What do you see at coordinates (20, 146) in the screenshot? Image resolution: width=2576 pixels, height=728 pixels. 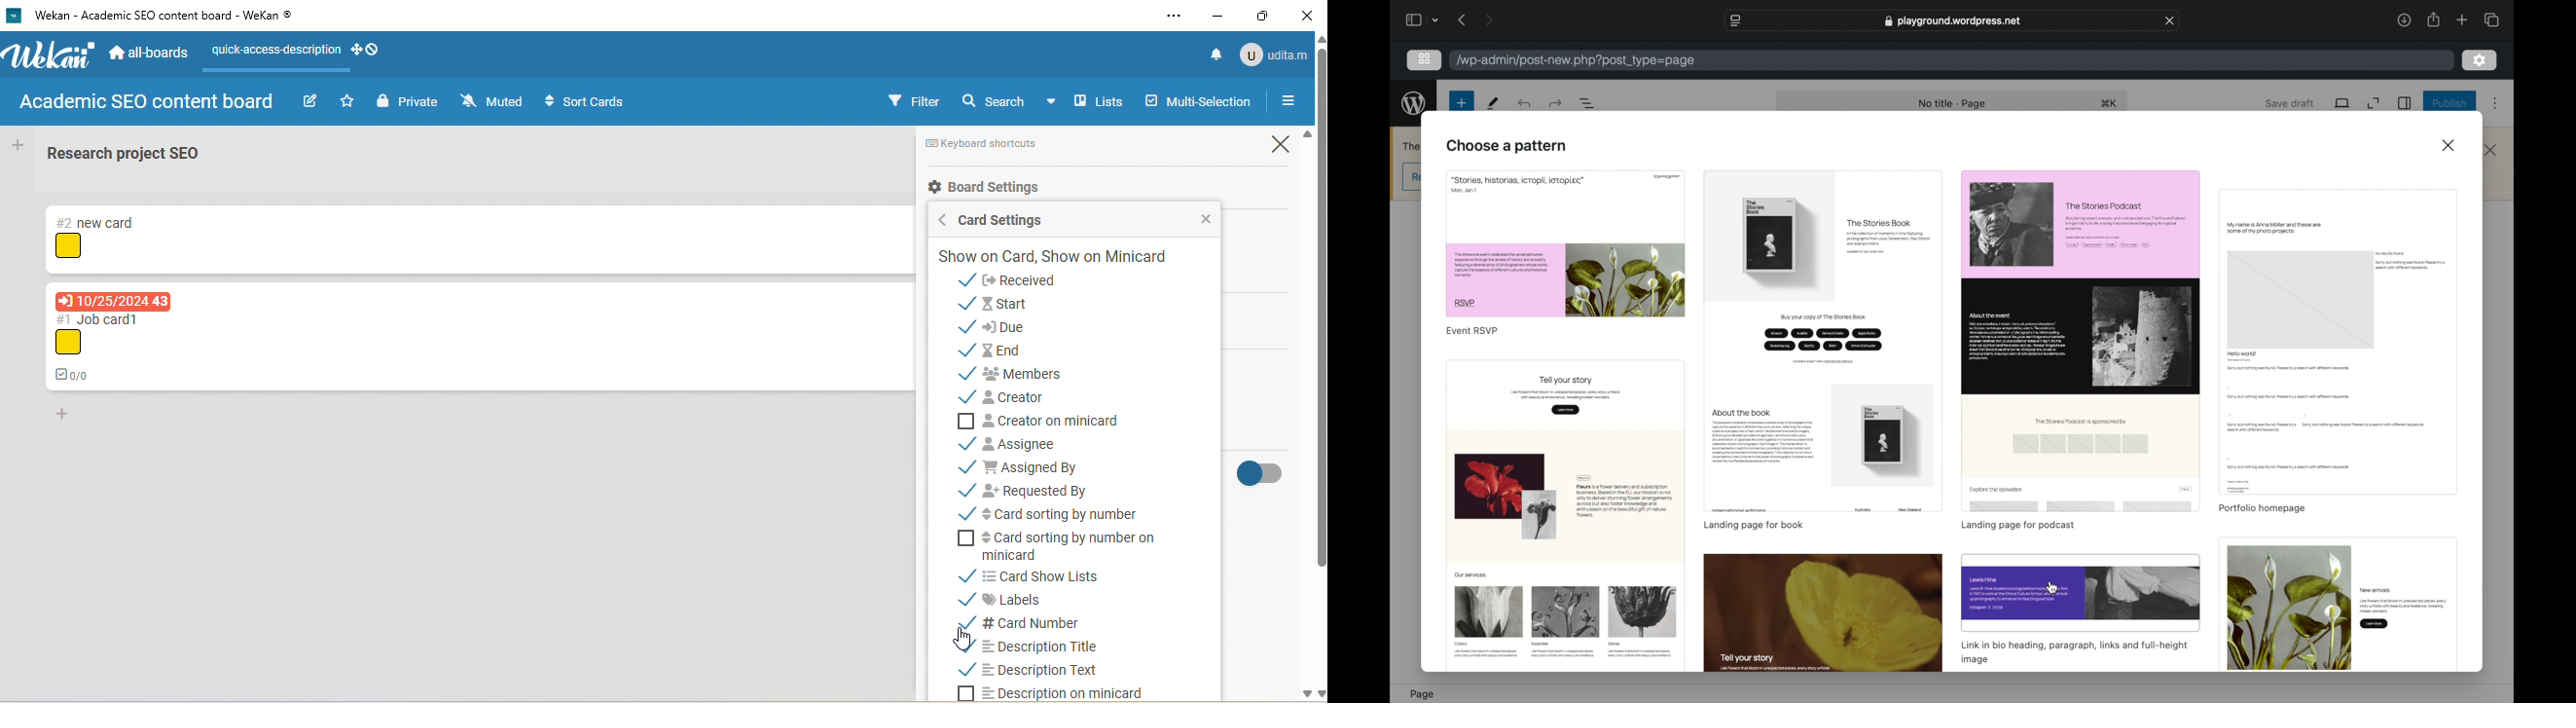 I see `add` at bounding box center [20, 146].